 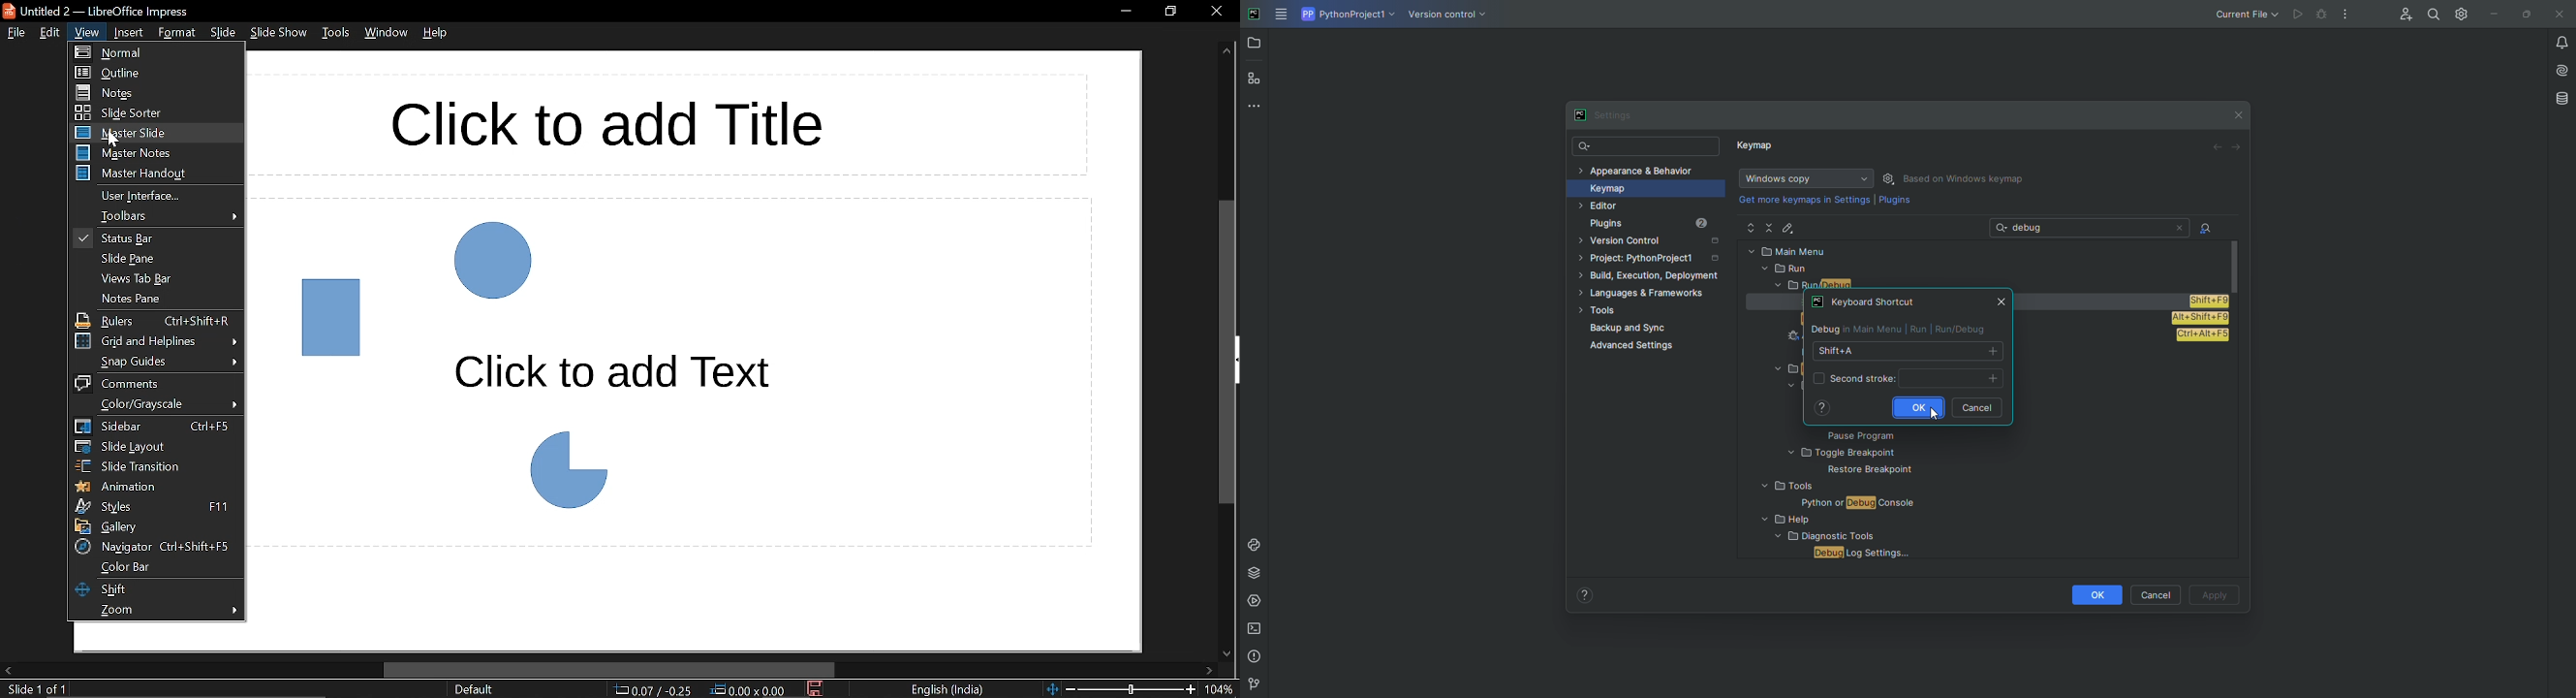 What do you see at coordinates (2238, 147) in the screenshot?
I see `Forward` at bounding box center [2238, 147].